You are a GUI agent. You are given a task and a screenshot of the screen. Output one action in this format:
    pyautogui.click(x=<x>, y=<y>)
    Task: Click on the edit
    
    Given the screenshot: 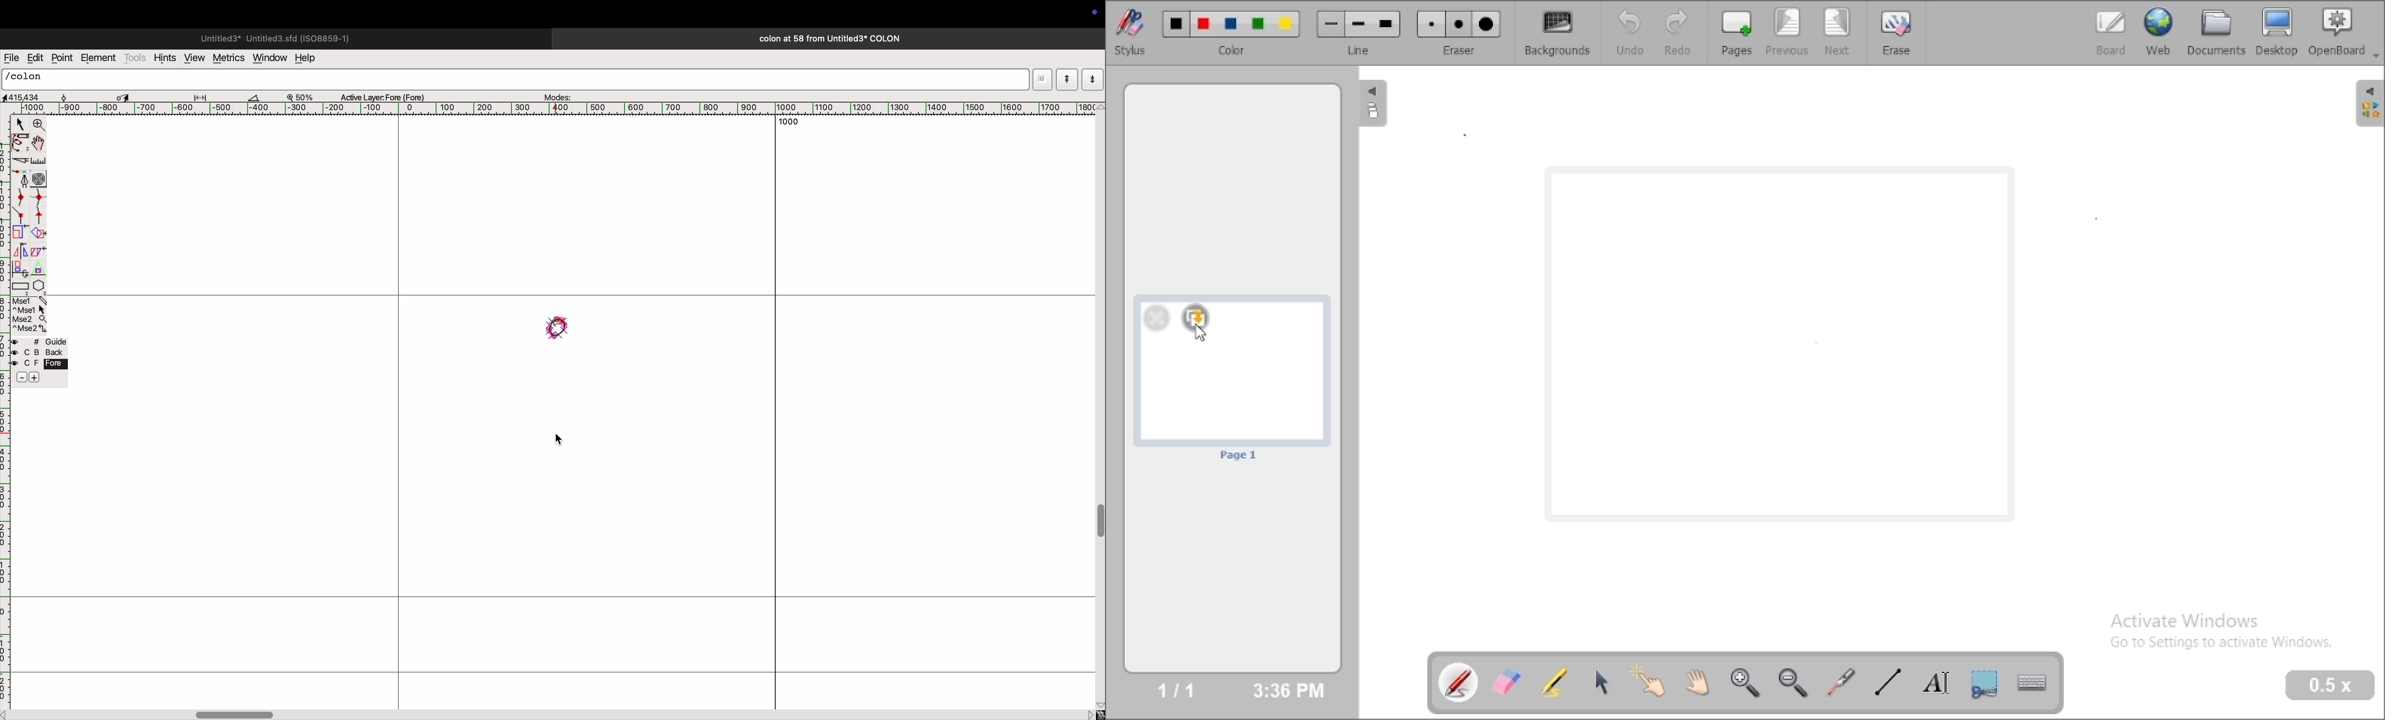 What is the action you would take?
    pyautogui.click(x=35, y=58)
    